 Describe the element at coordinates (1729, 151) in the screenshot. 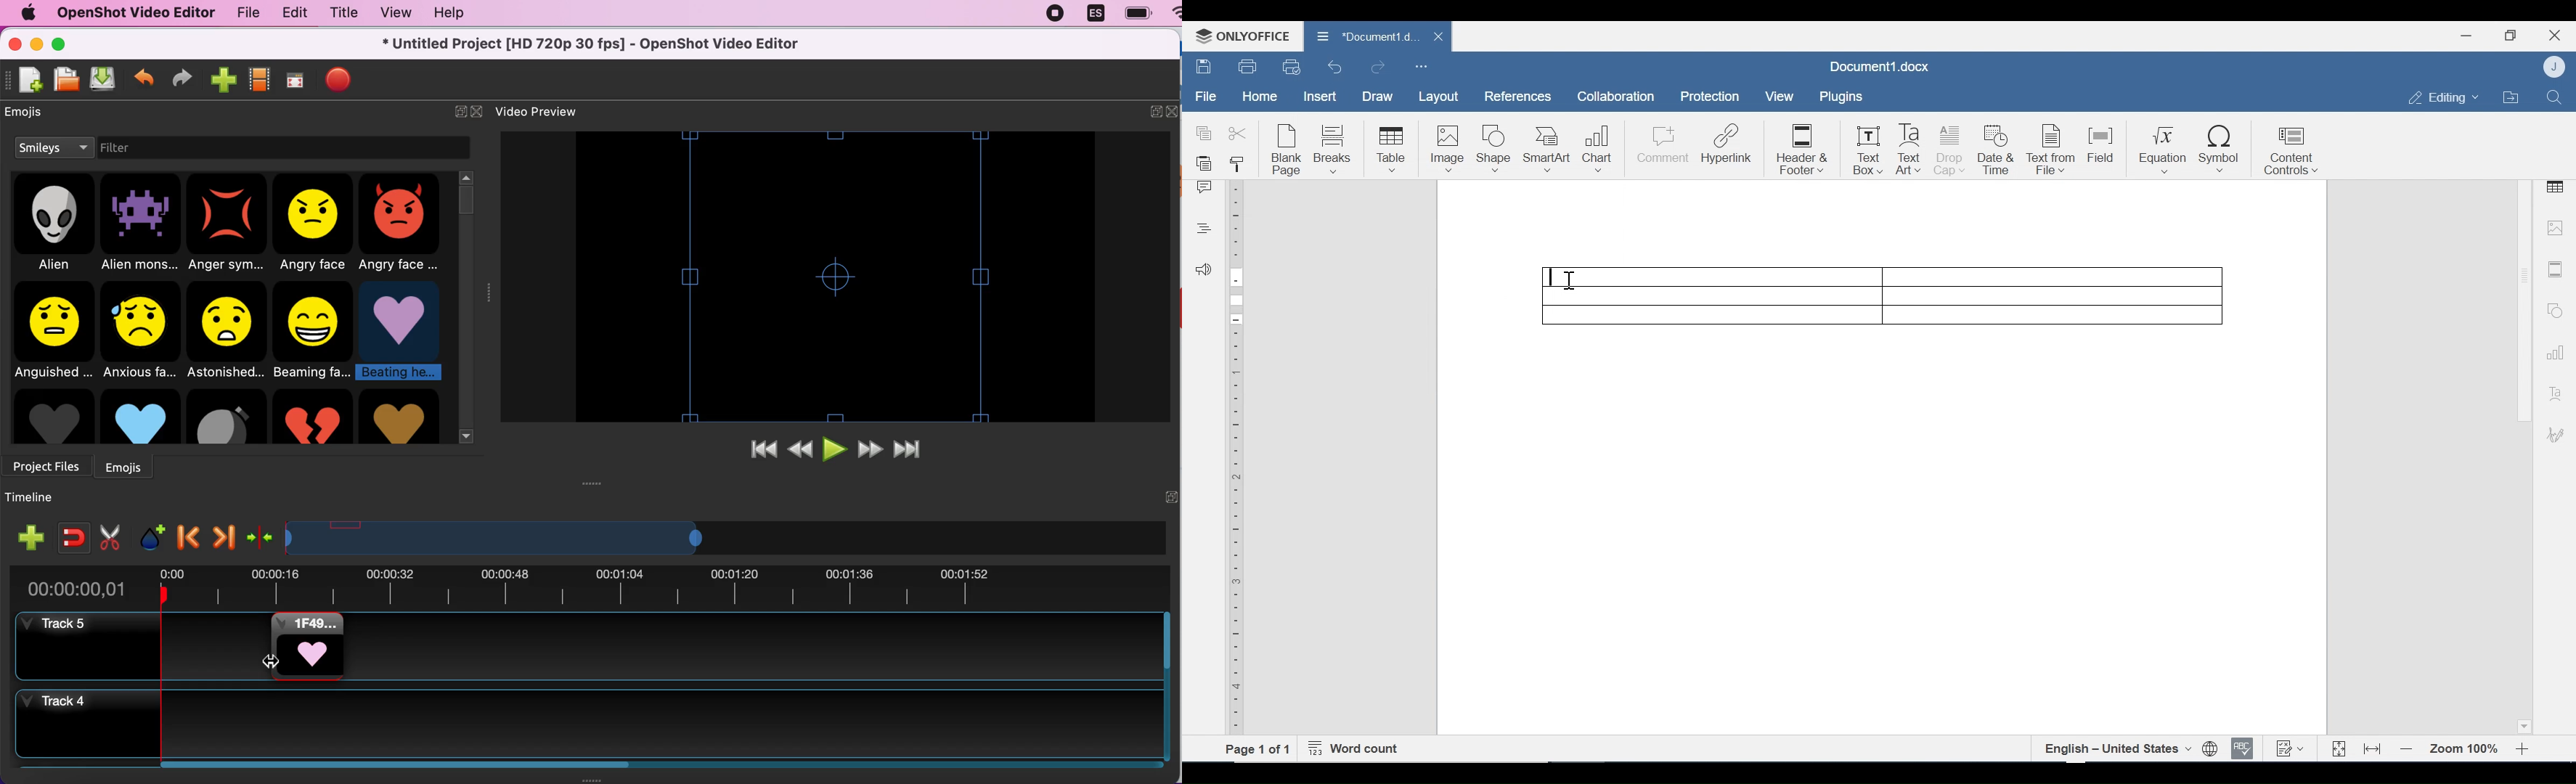

I see `Hyperlink` at that location.